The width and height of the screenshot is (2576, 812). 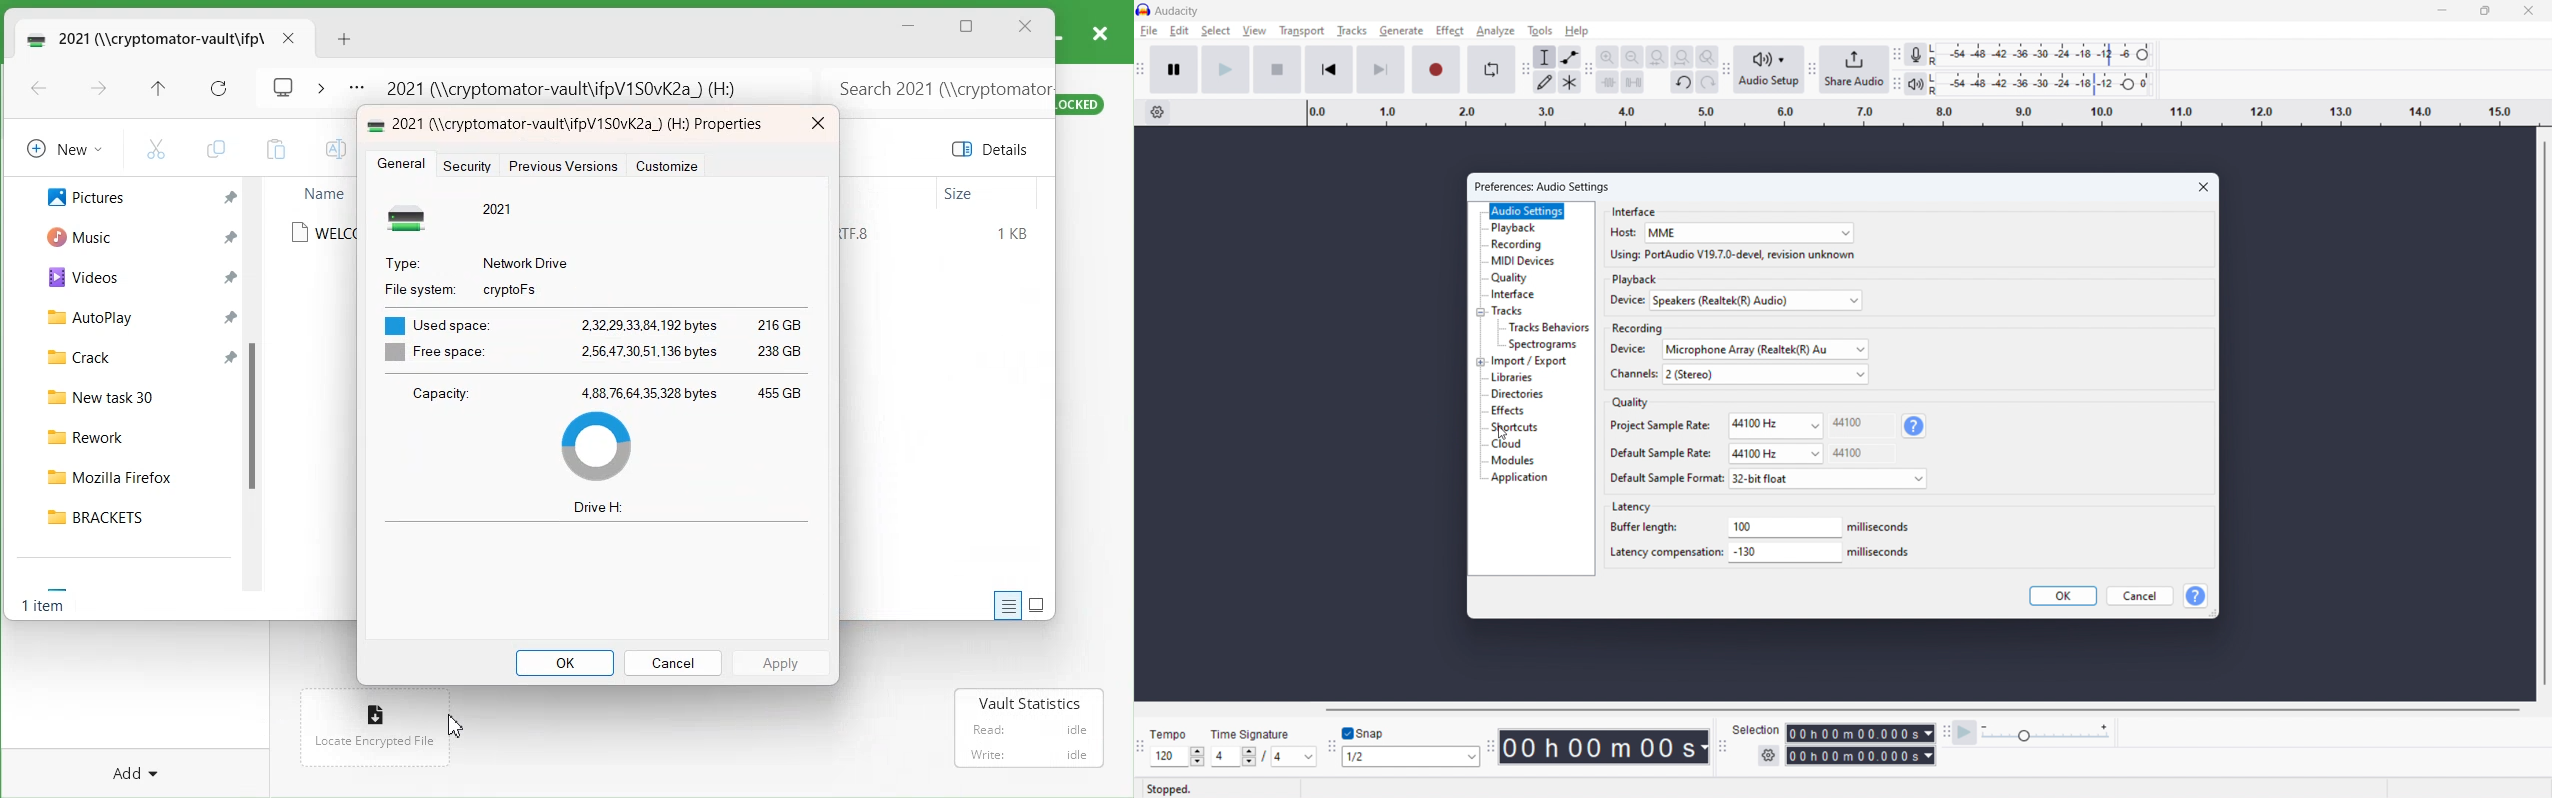 I want to click on Pin a file, so click(x=231, y=198).